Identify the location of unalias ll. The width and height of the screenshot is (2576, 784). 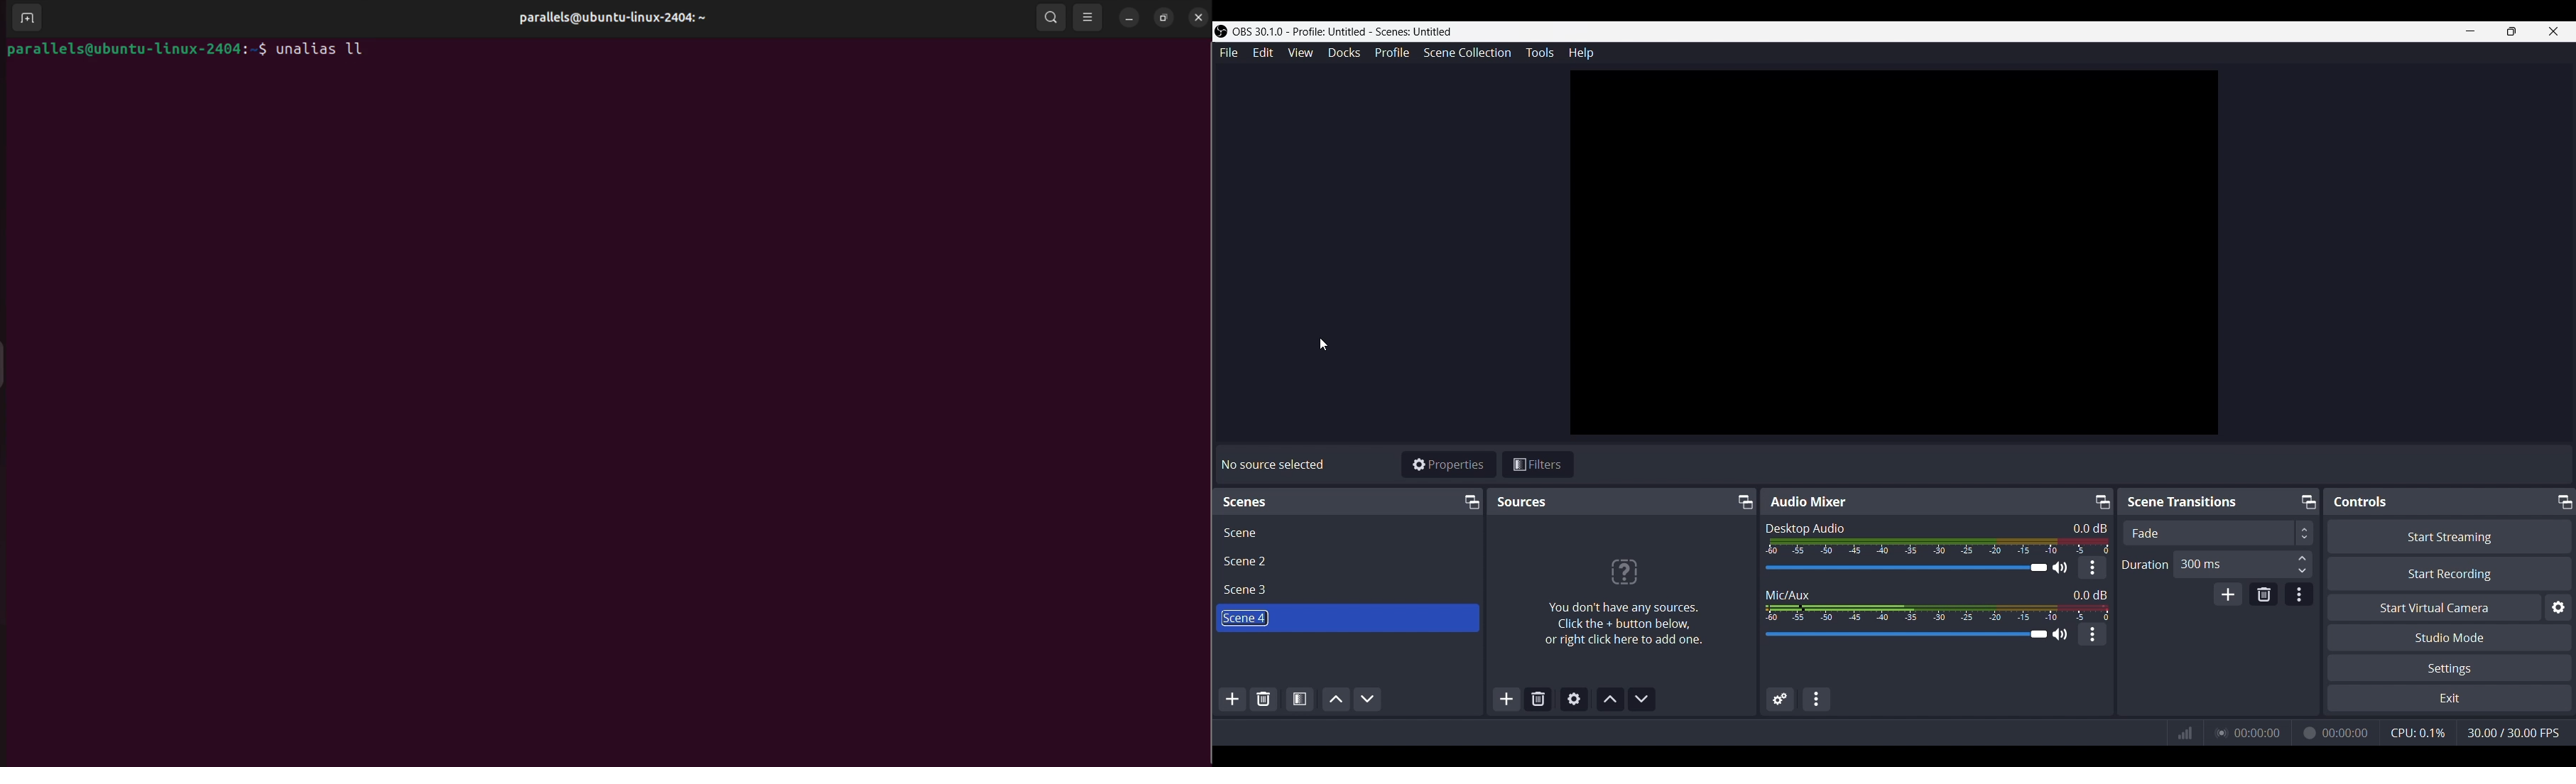
(320, 49).